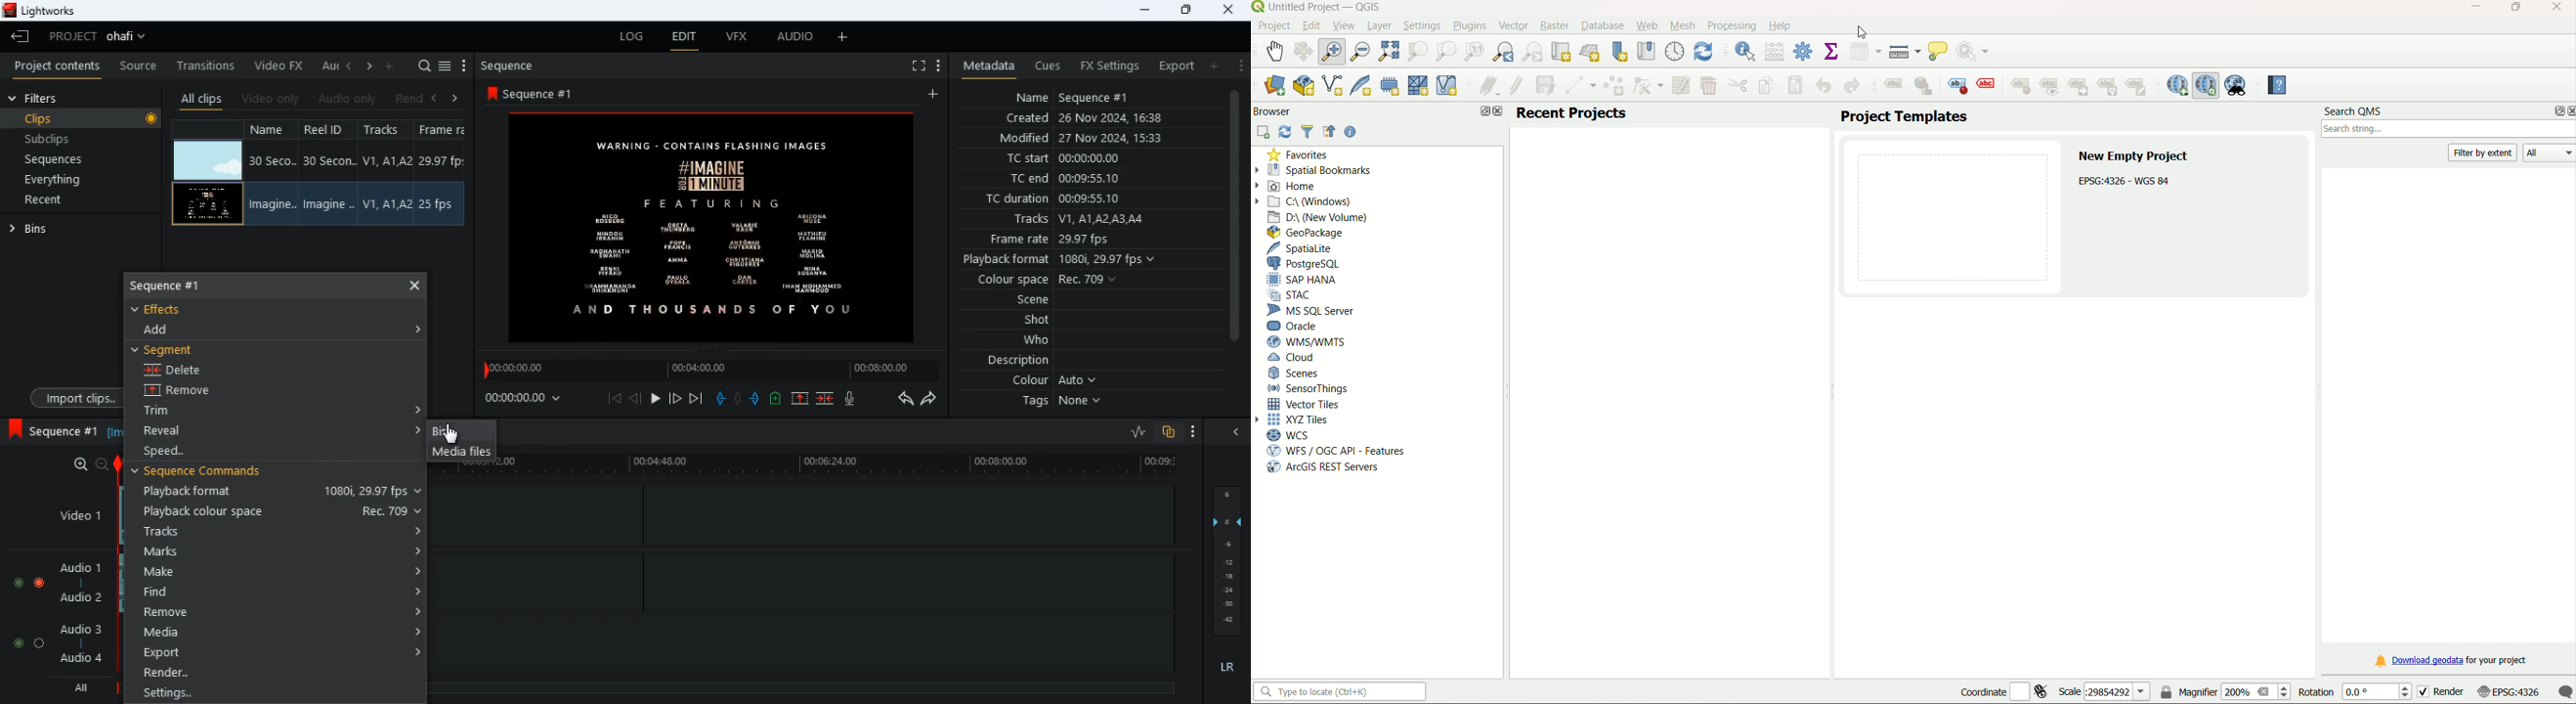  What do you see at coordinates (270, 205) in the screenshot?
I see `Name` at bounding box center [270, 205].